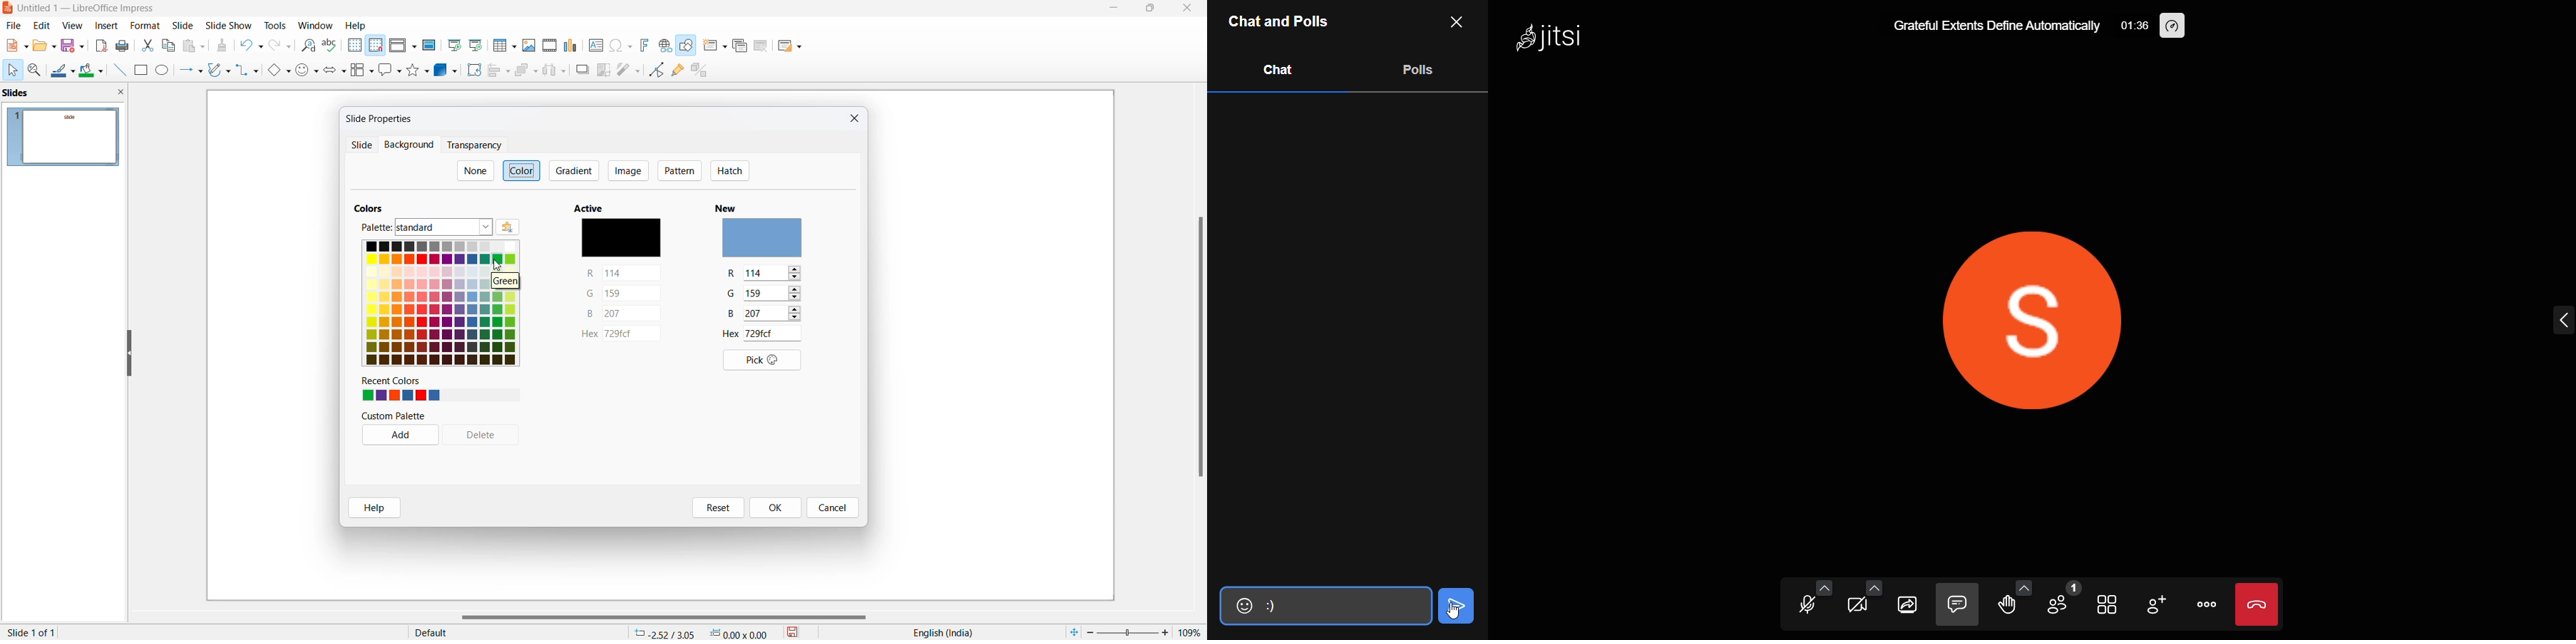 Image resolution: width=2576 pixels, height=644 pixels. I want to click on print, so click(125, 45).